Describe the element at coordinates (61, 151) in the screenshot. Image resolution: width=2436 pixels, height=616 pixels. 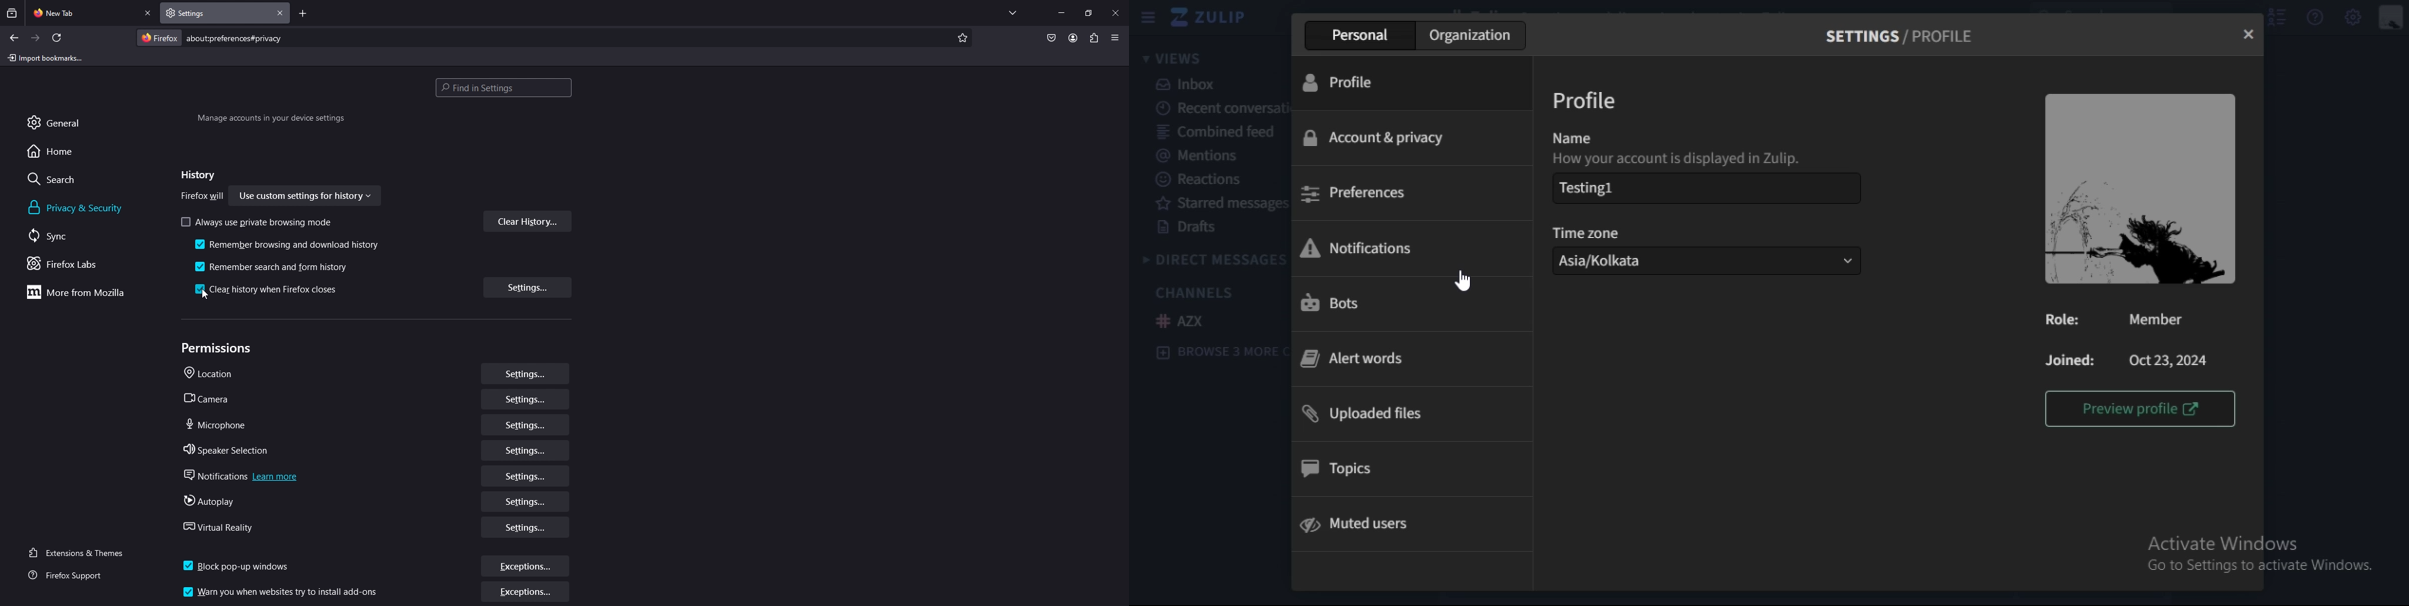
I see `home` at that location.